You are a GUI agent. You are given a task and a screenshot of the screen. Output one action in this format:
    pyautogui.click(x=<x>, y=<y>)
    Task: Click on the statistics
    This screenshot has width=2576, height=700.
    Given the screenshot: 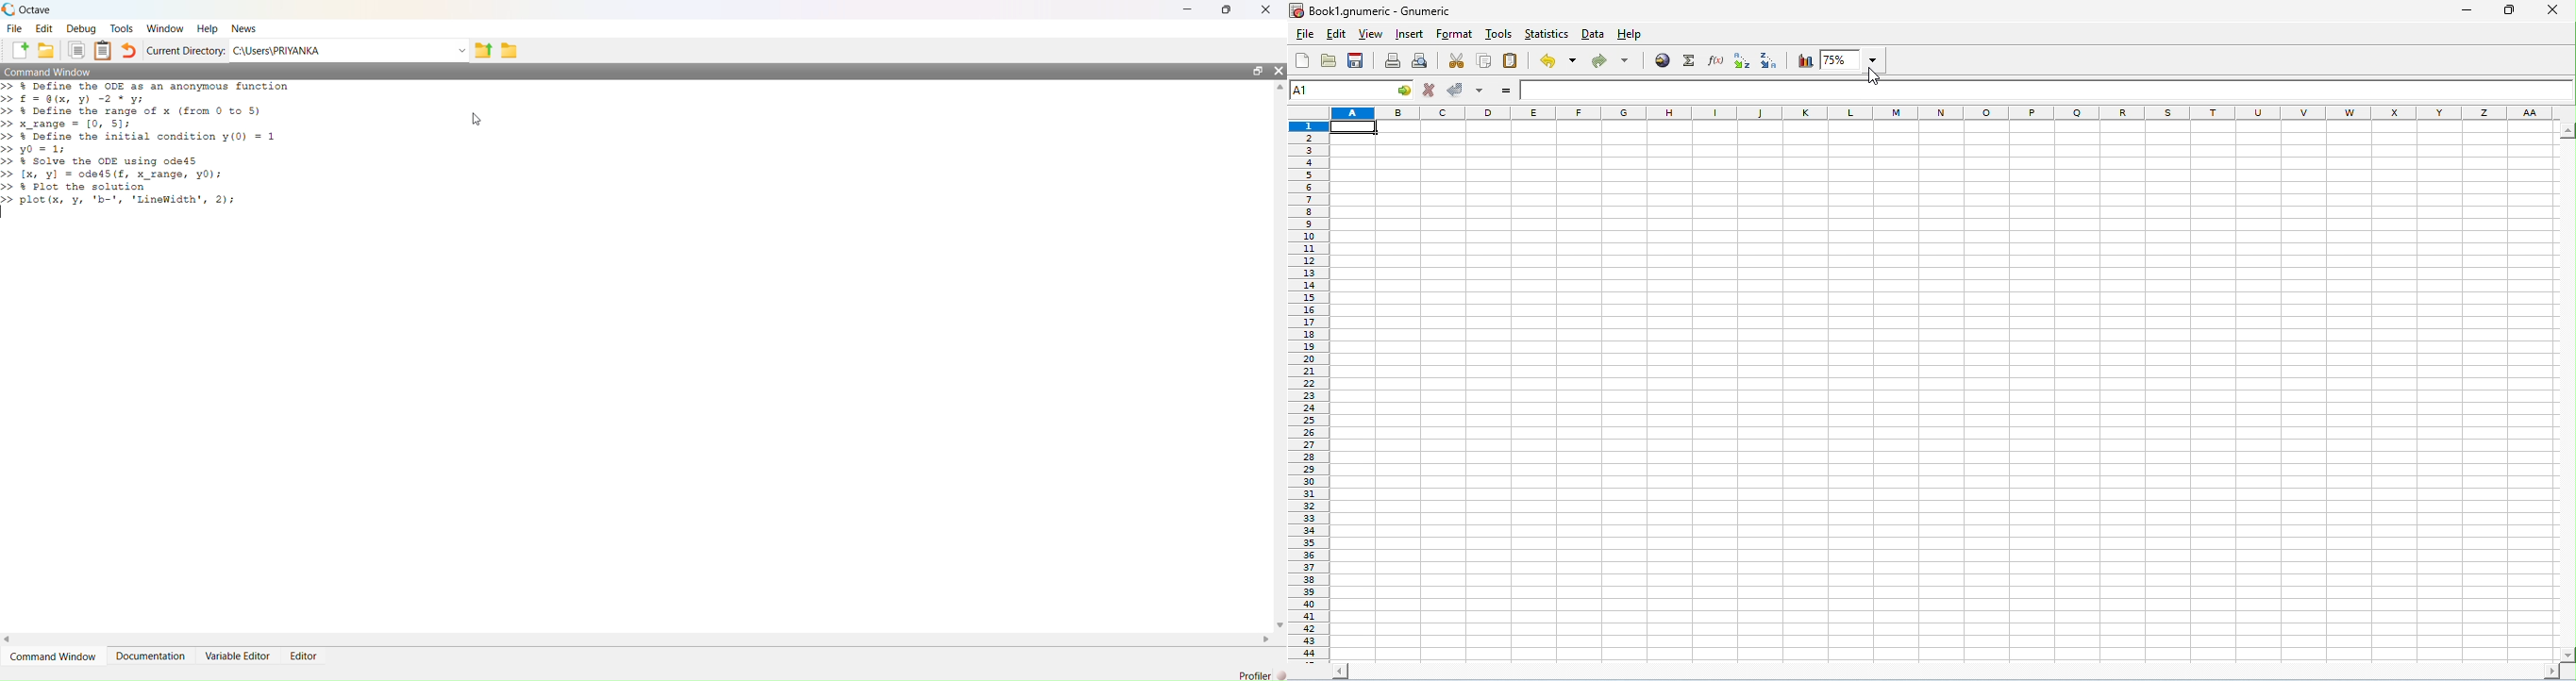 What is the action you would take?
    pyautogui.click(x=1547, y=34)
    